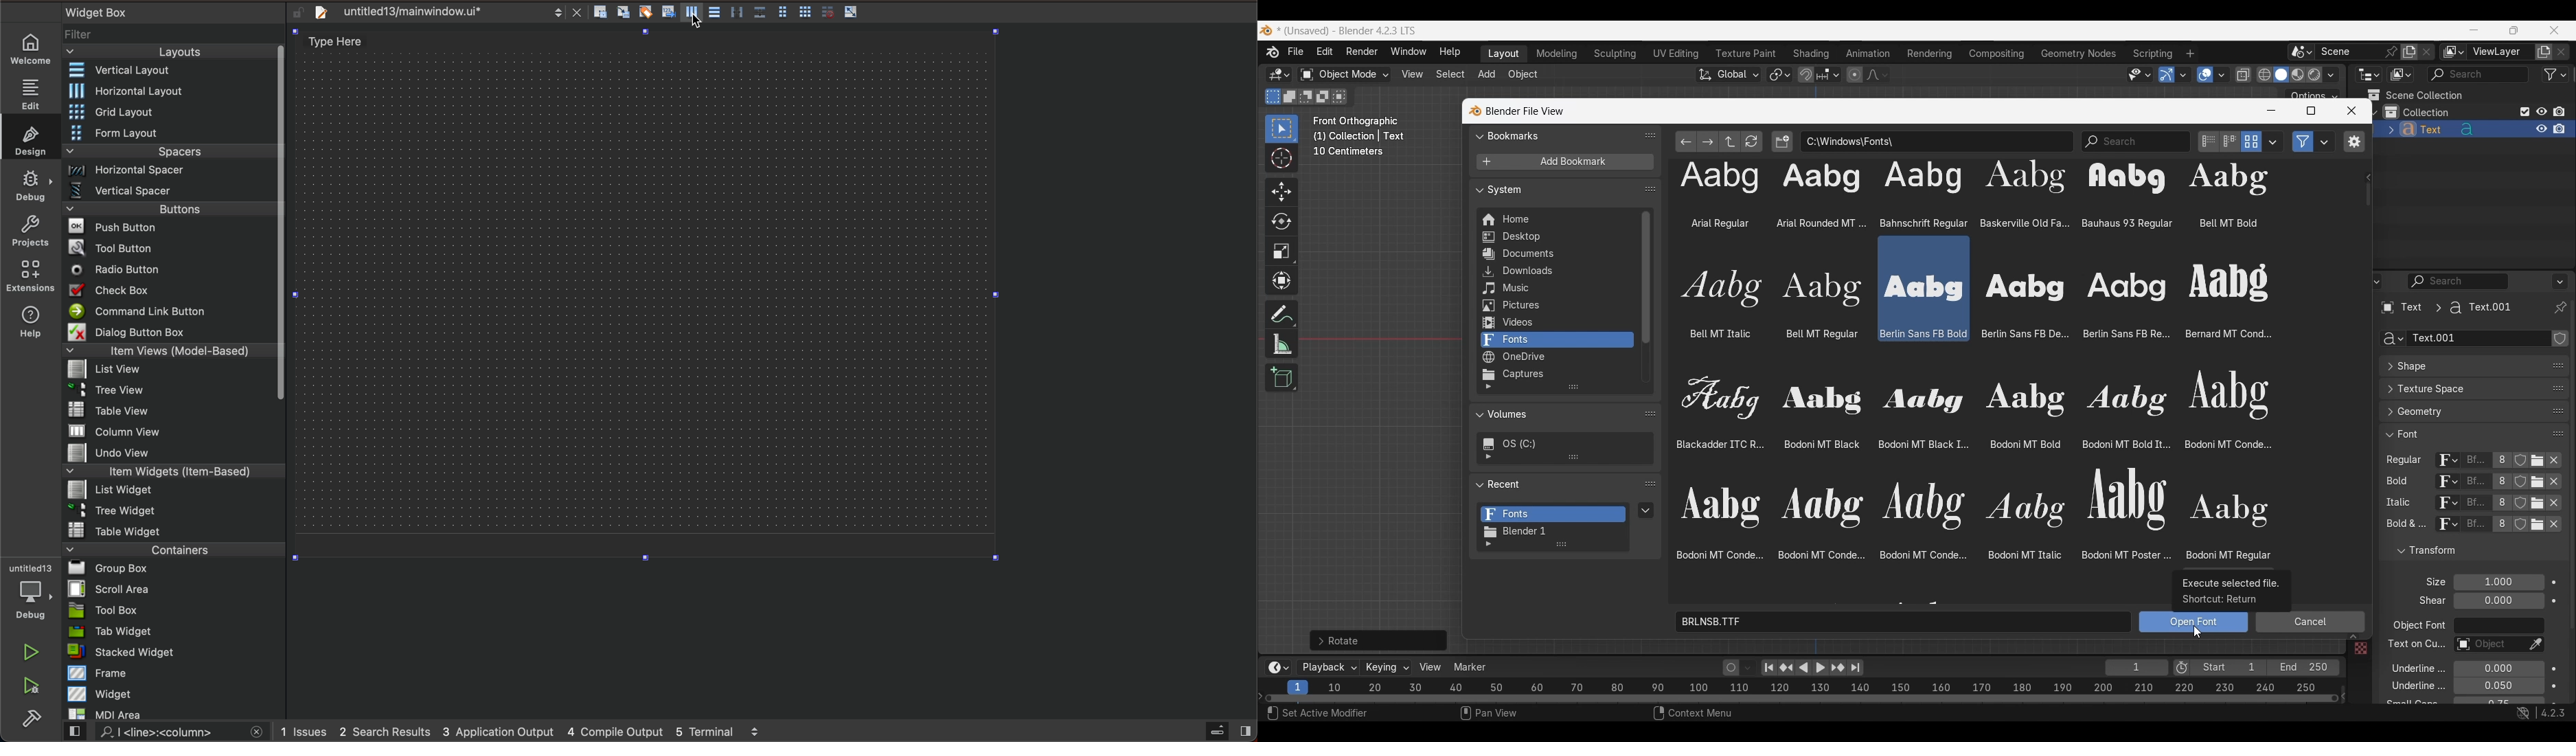 Image resolution: width=2576 pixels, height=756 pixels. I want to click on unlink respective attribute, so click(2547, 527).